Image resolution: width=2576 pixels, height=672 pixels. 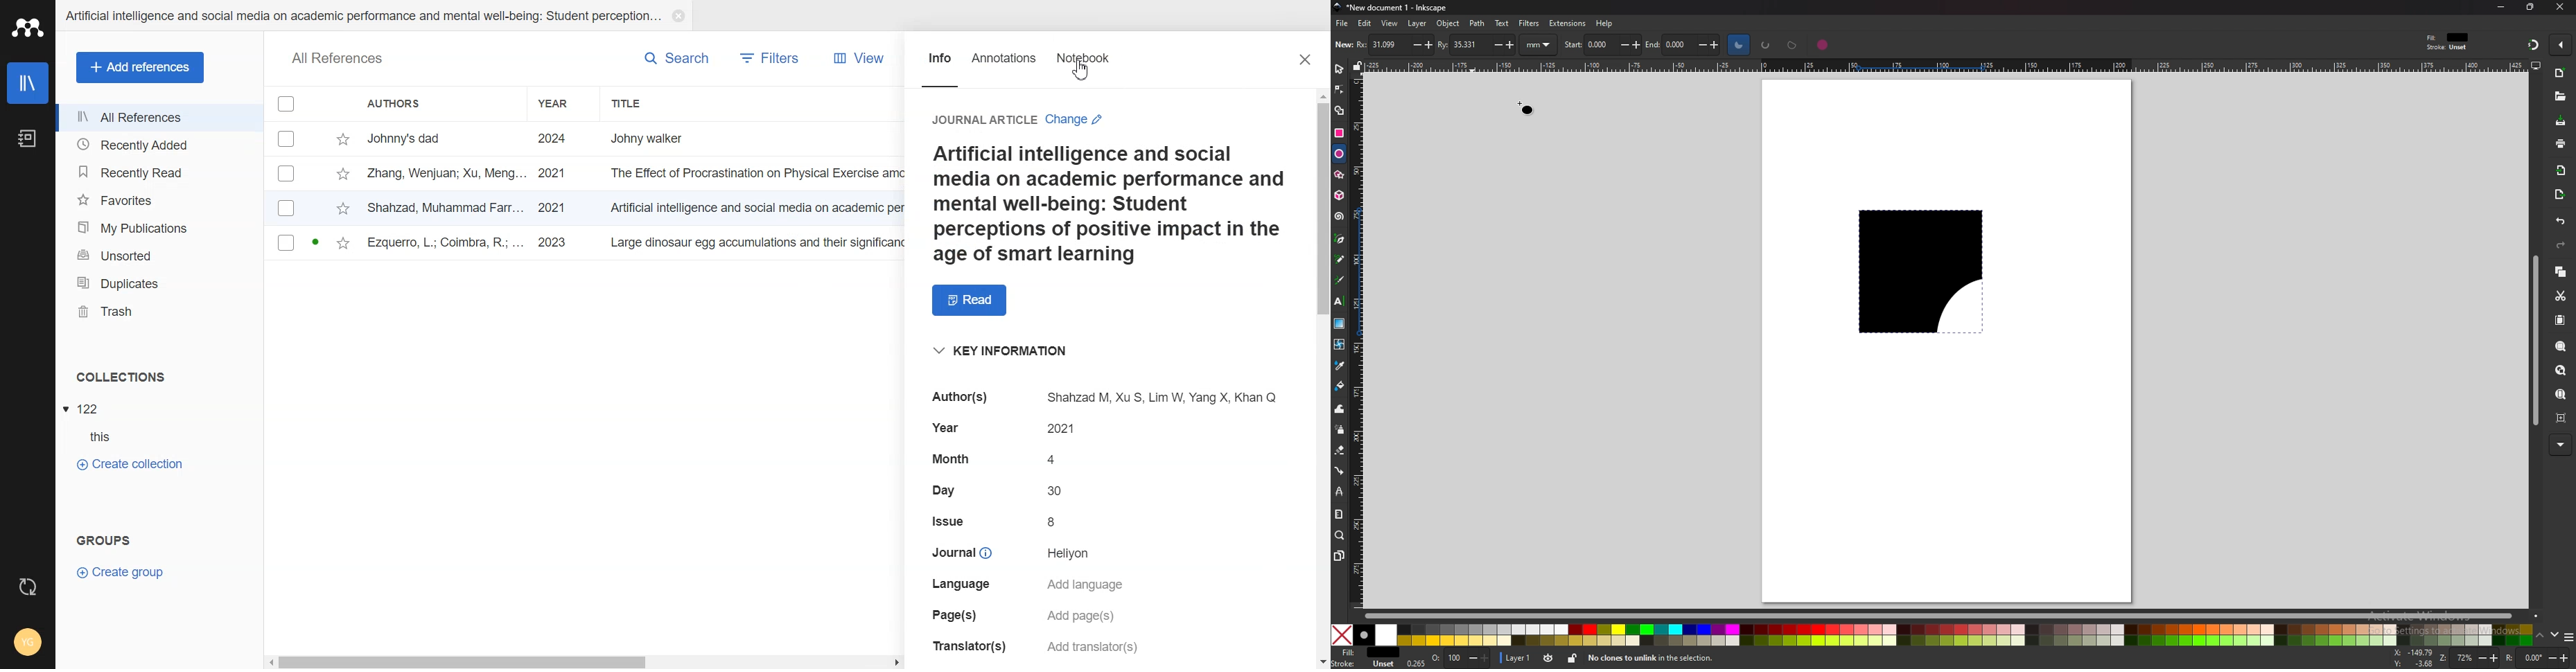 What do you see at coordinates (1340, 132) in the screenshot?
I see `rectangle` at bounding box center [1340, 132].